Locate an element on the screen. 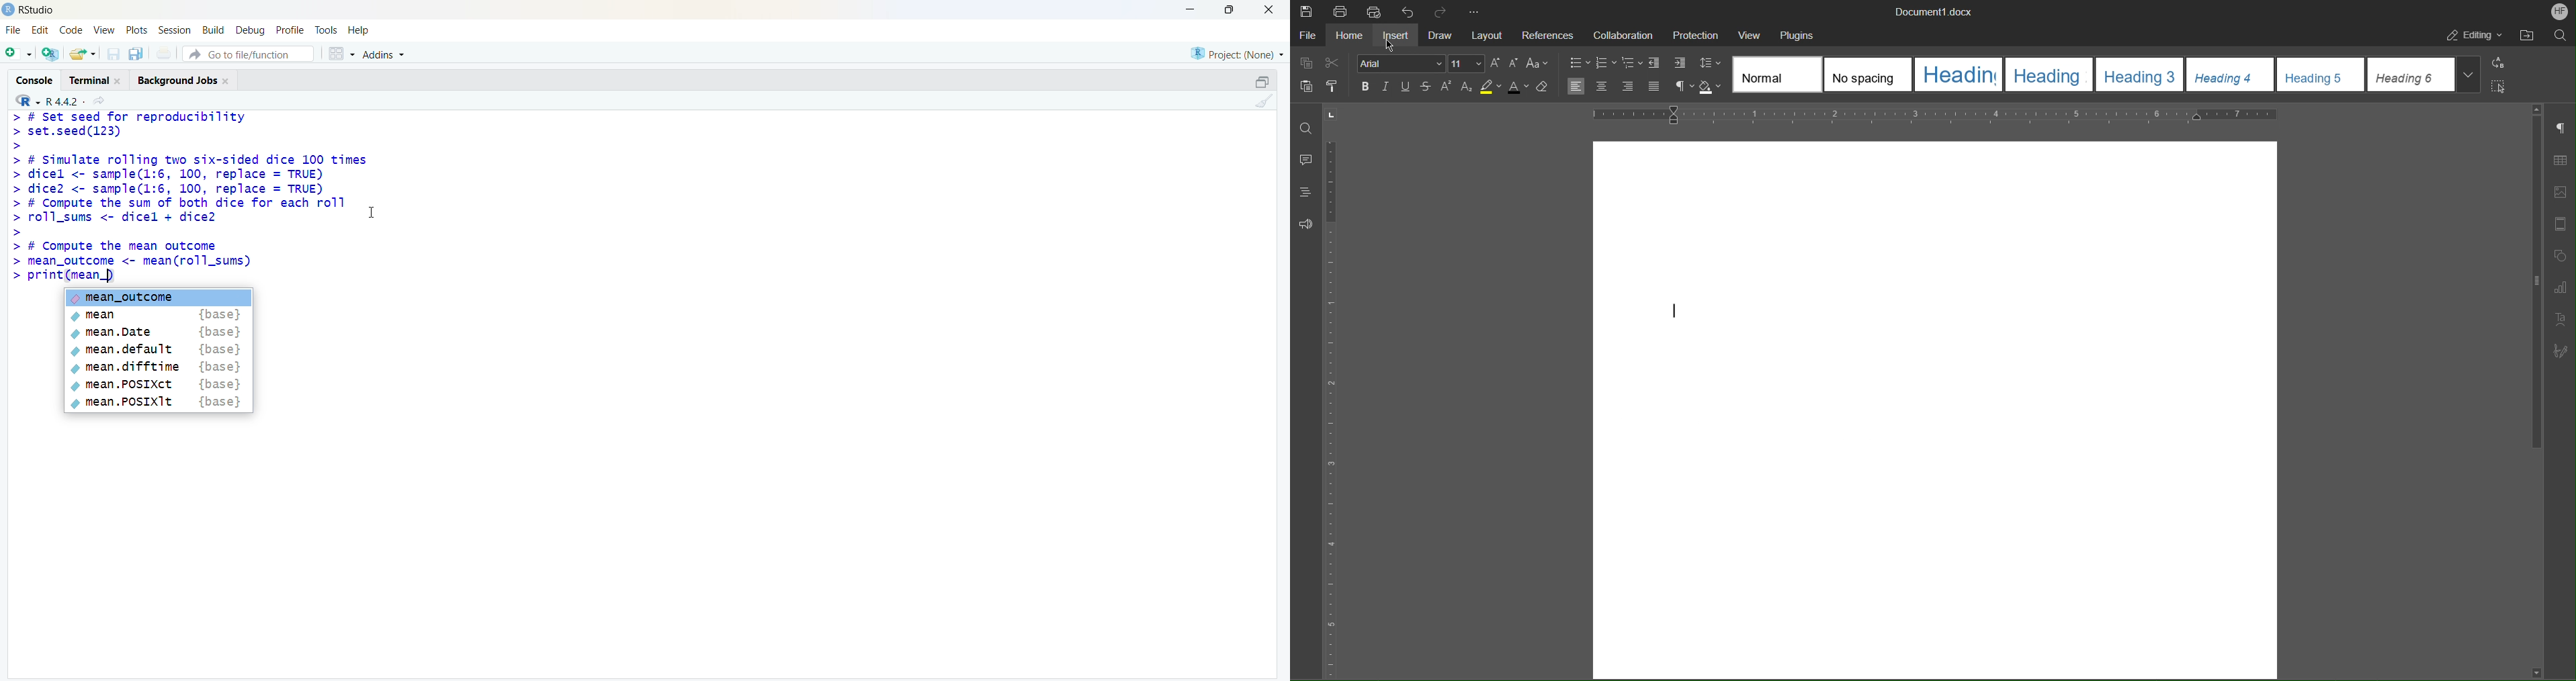 The image size is (2576, 700). Italics is located at coordinates (1385, 87).